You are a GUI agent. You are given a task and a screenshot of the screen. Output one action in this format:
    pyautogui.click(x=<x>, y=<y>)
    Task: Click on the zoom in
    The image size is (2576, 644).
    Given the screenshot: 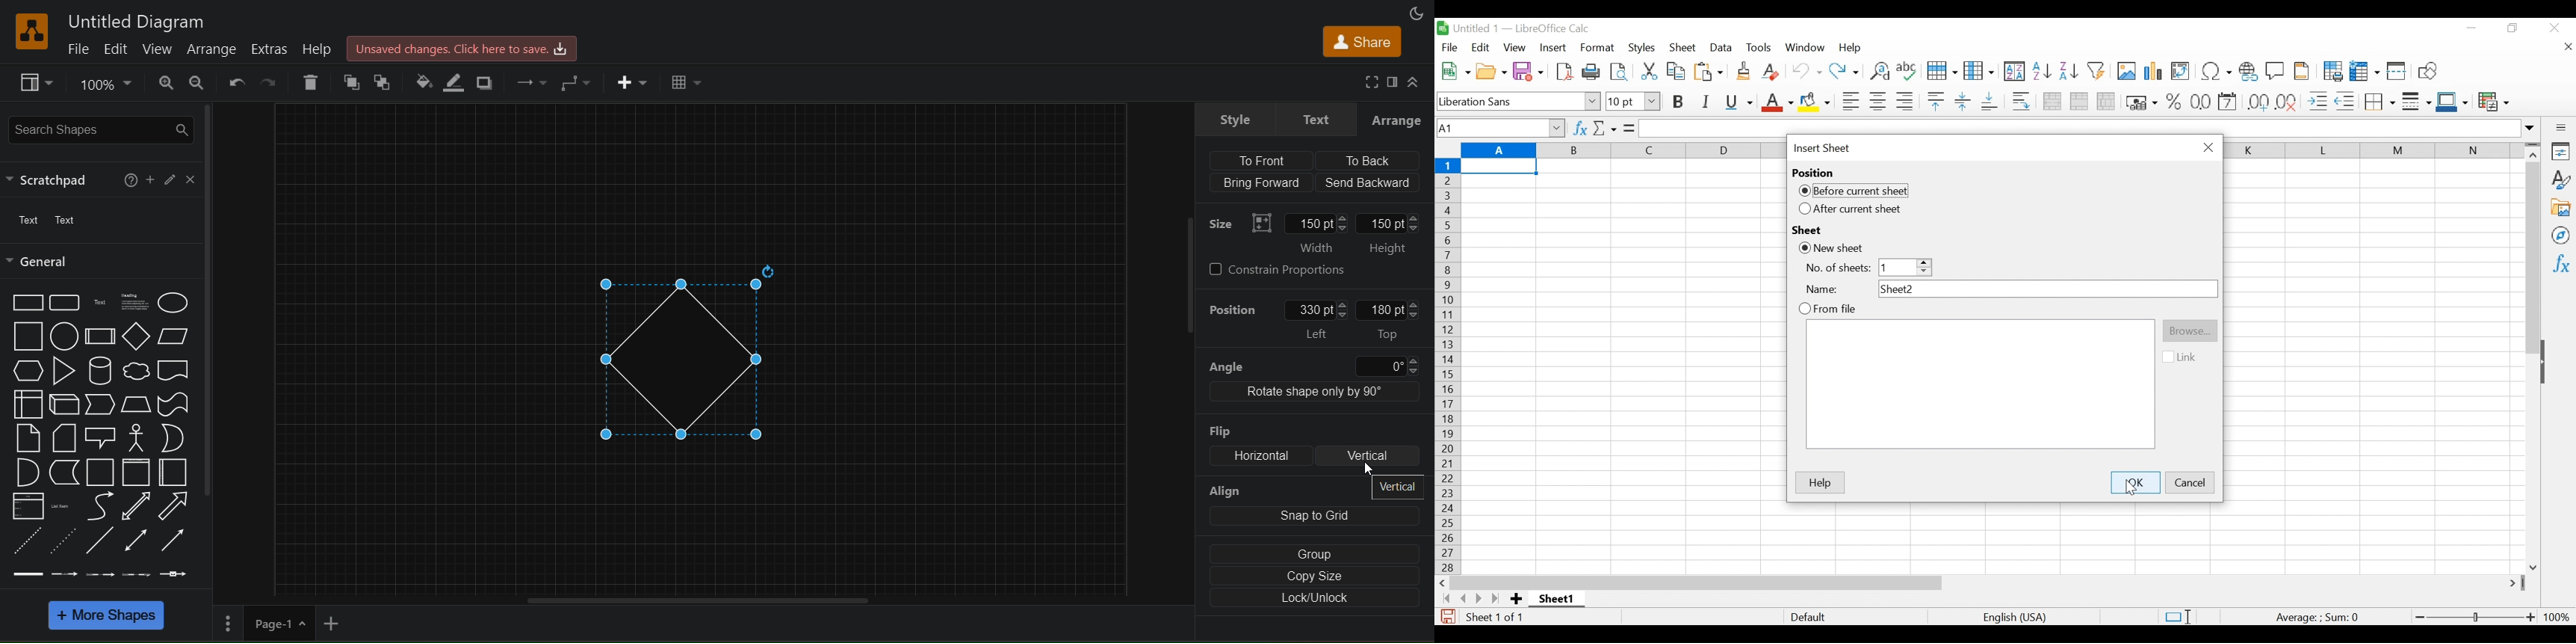 What is the action you would take?
    pyautogui.click(x=164, y=83)
    